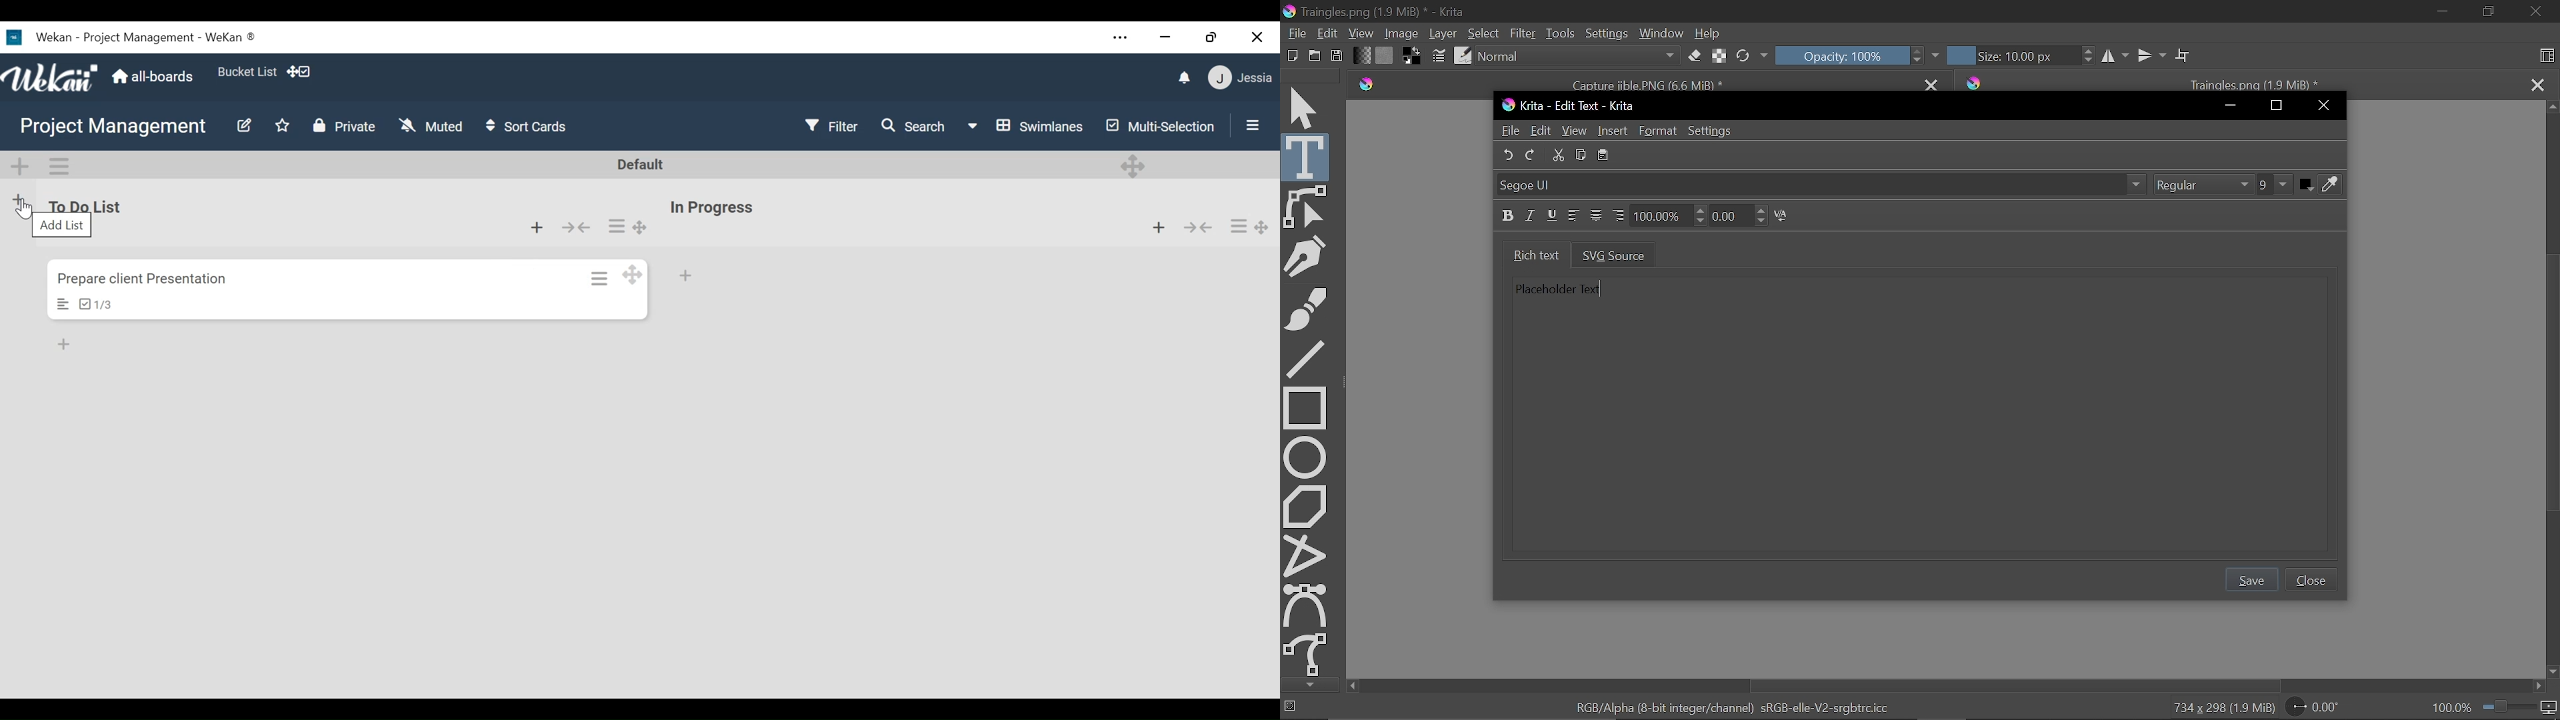  Describe the element at coordinates (1290, 54) in the screenshot. I see `New document` at that location.